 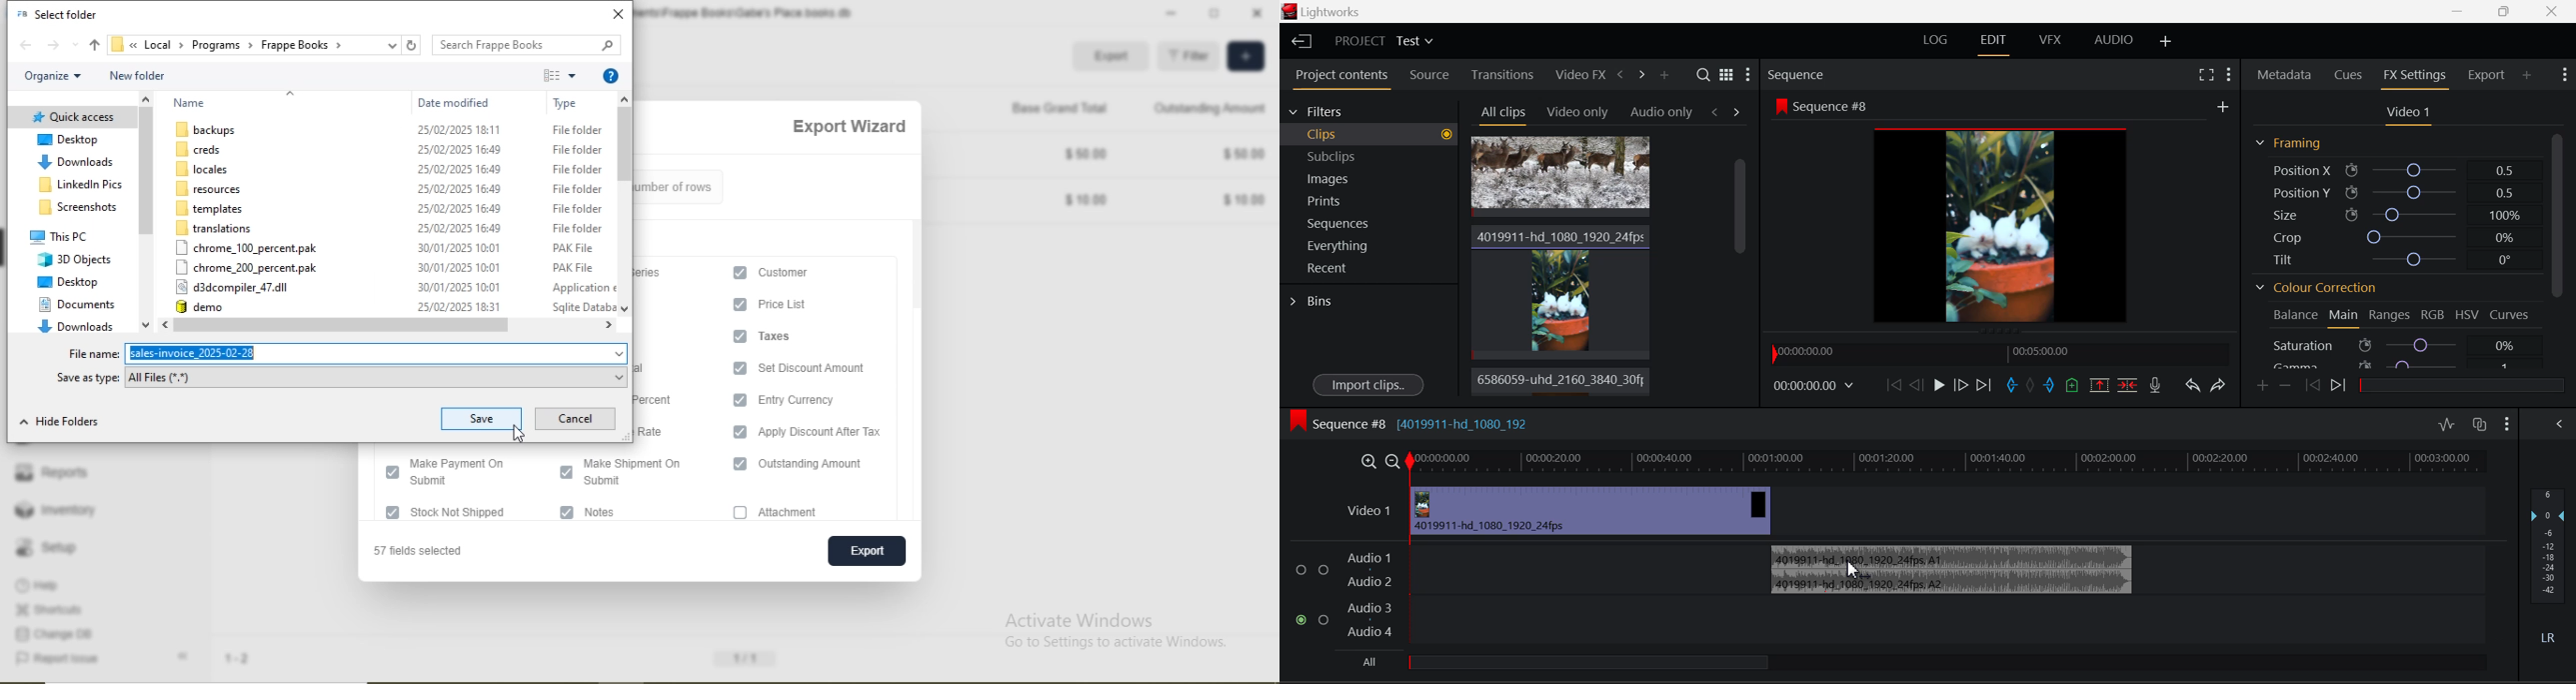 I want to click on Show Audio Mix, so click(x=2559, y=422).